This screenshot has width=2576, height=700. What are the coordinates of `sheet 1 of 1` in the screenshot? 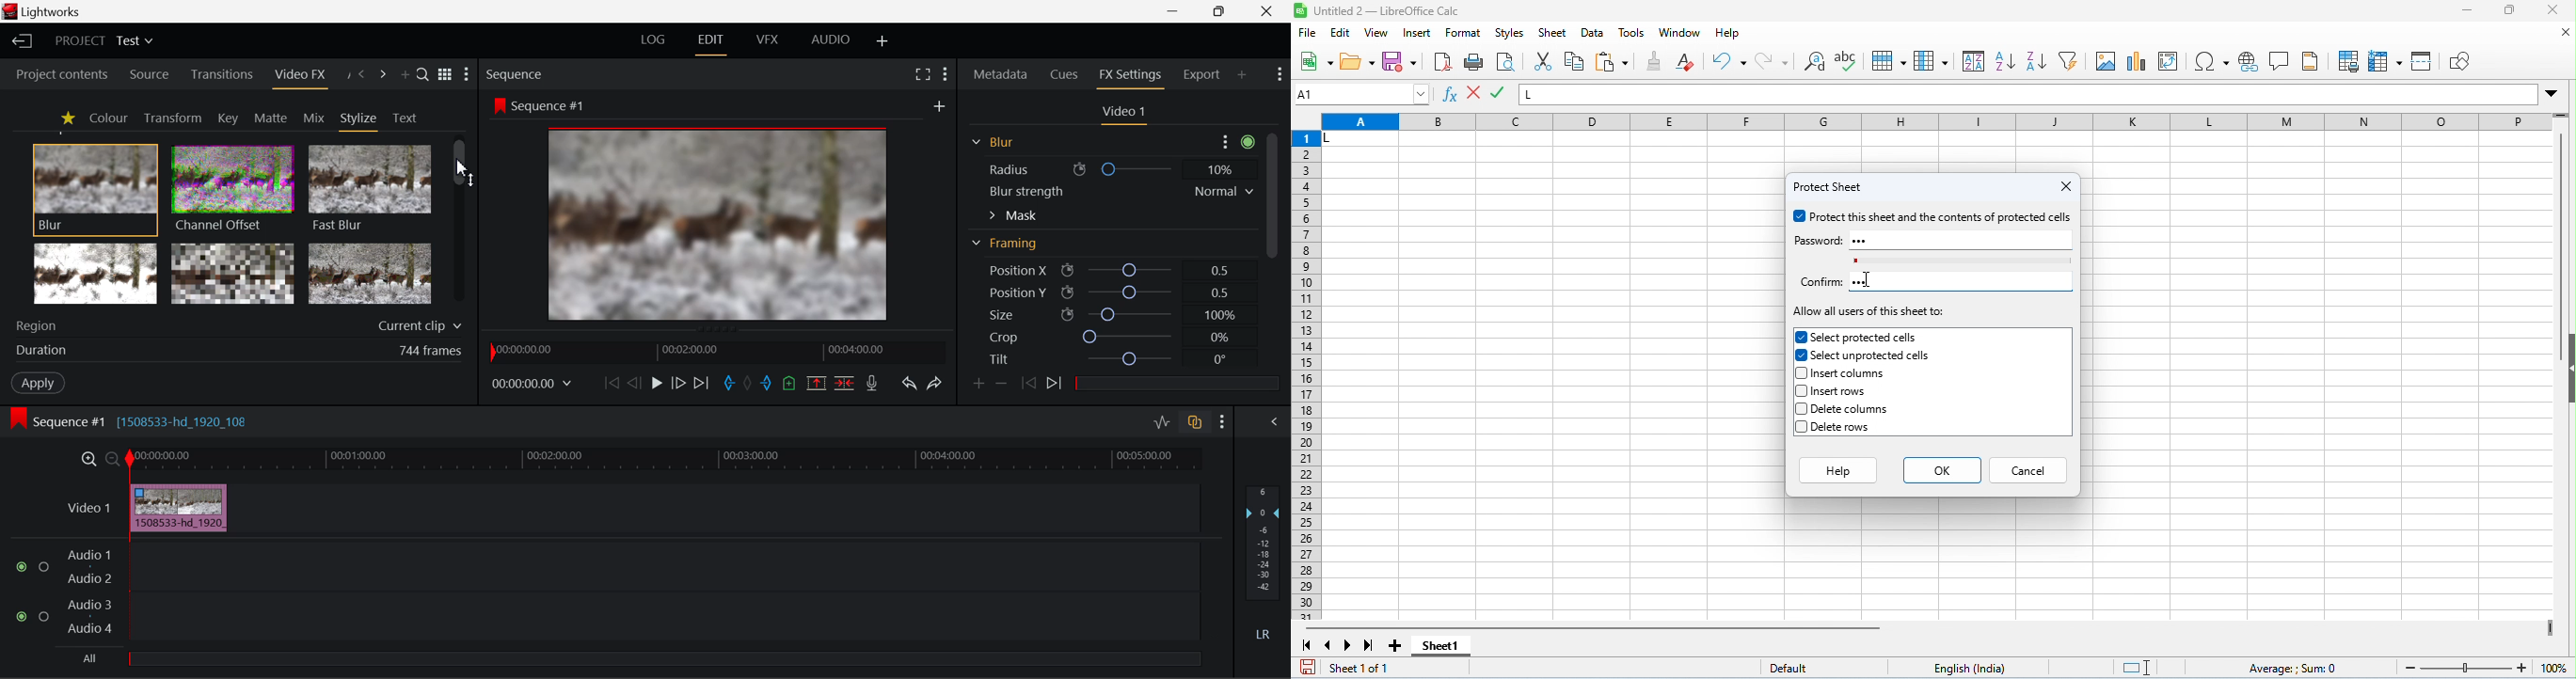 It's located at (1364, 669).